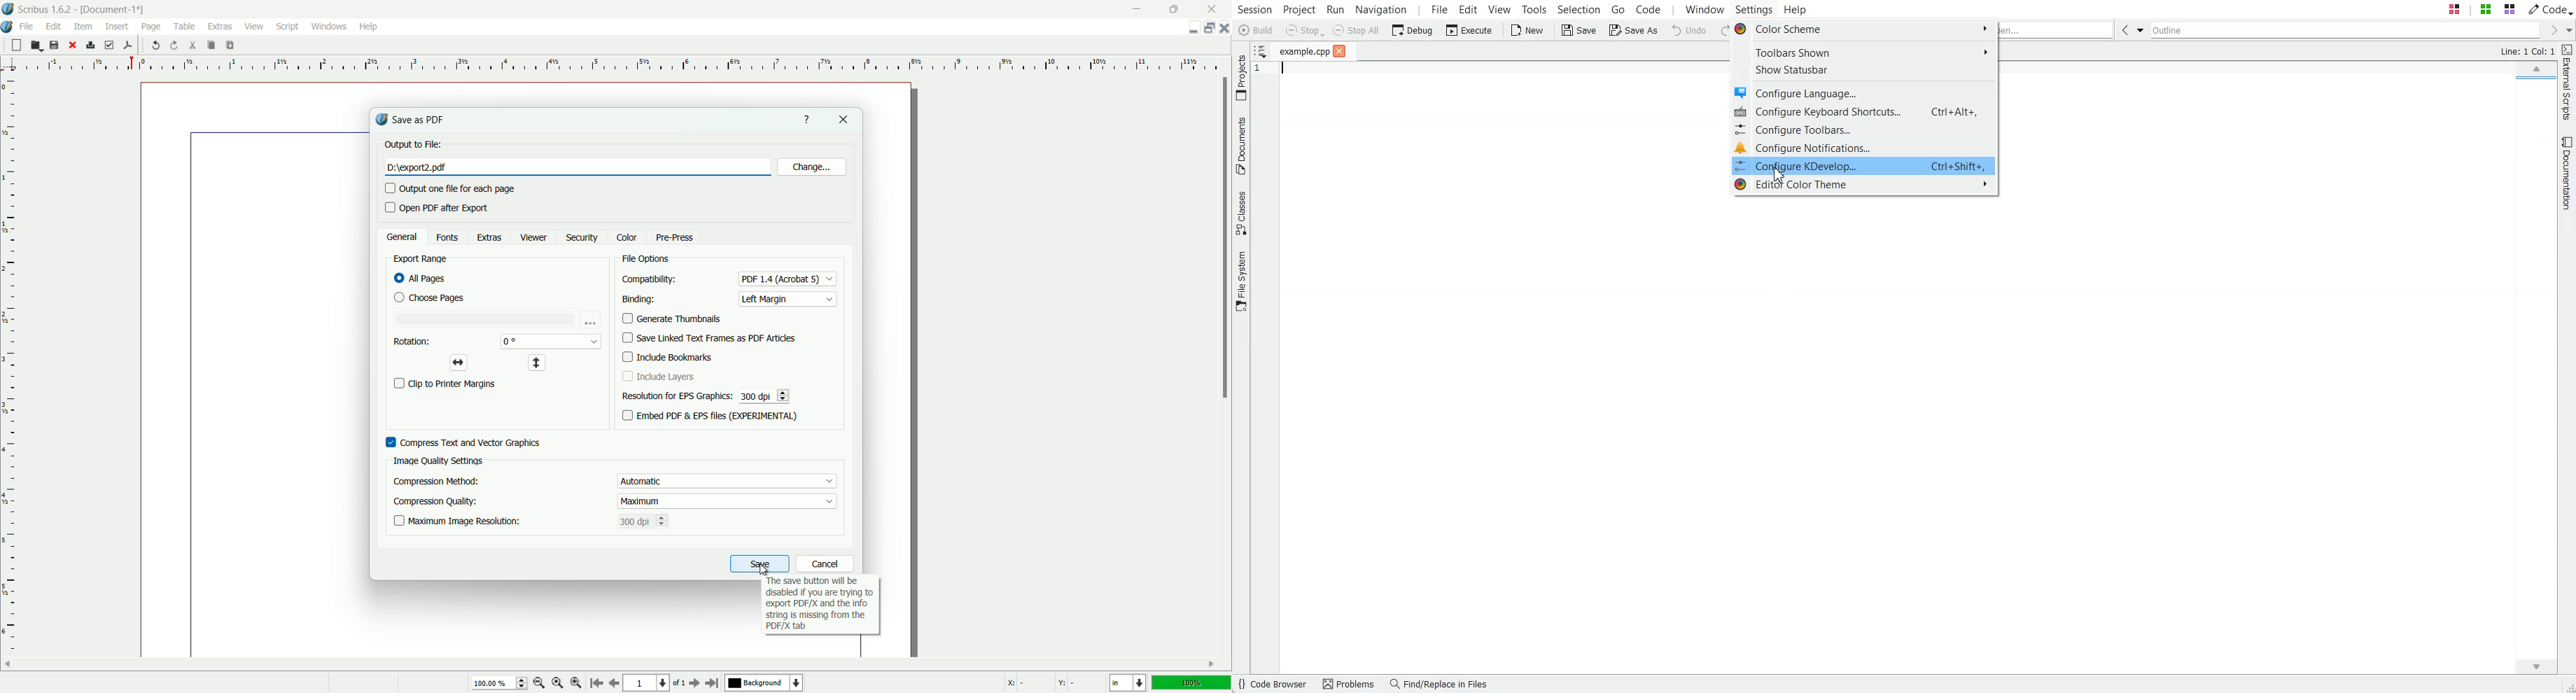 This screenshot has width=2576, height=700. What do you see at coordinates (1224, 238) in the screenshot?
I see `scroll bar` at bounding box center [1224, 238].